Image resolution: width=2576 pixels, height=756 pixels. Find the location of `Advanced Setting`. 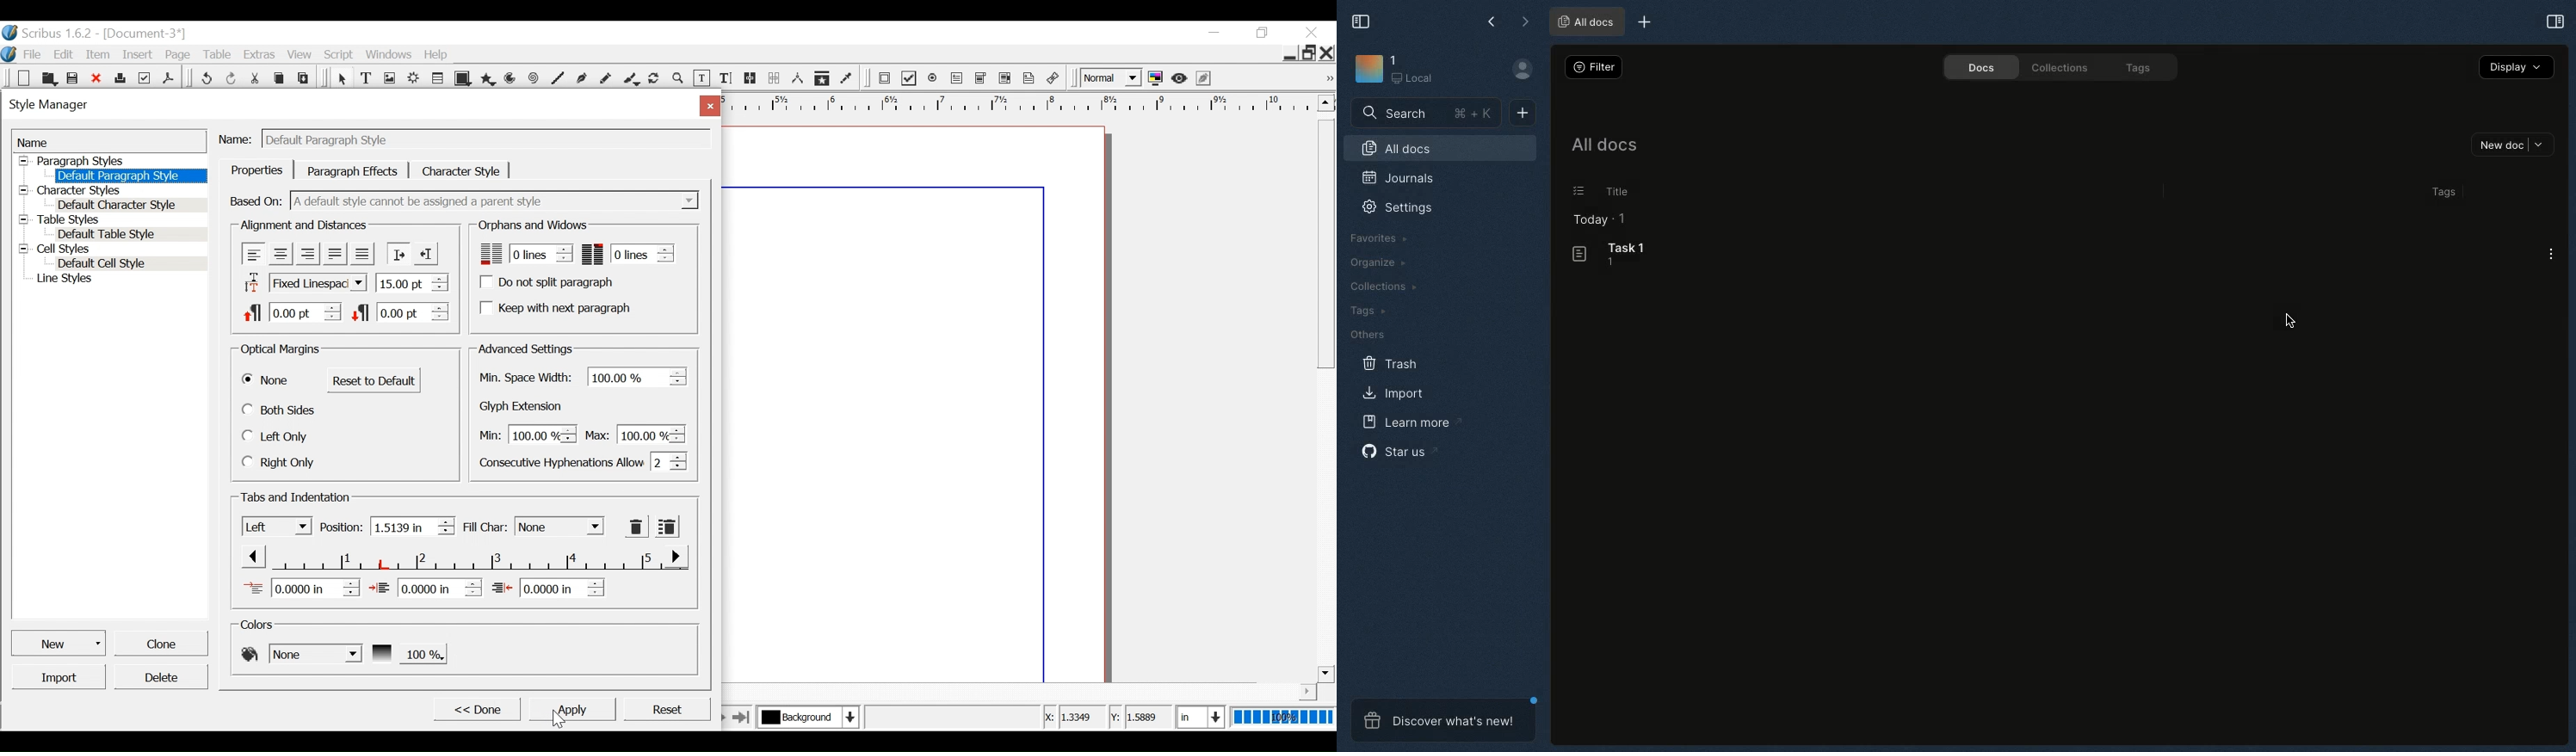

Advanced Setting is located at coordinates (525, 349).